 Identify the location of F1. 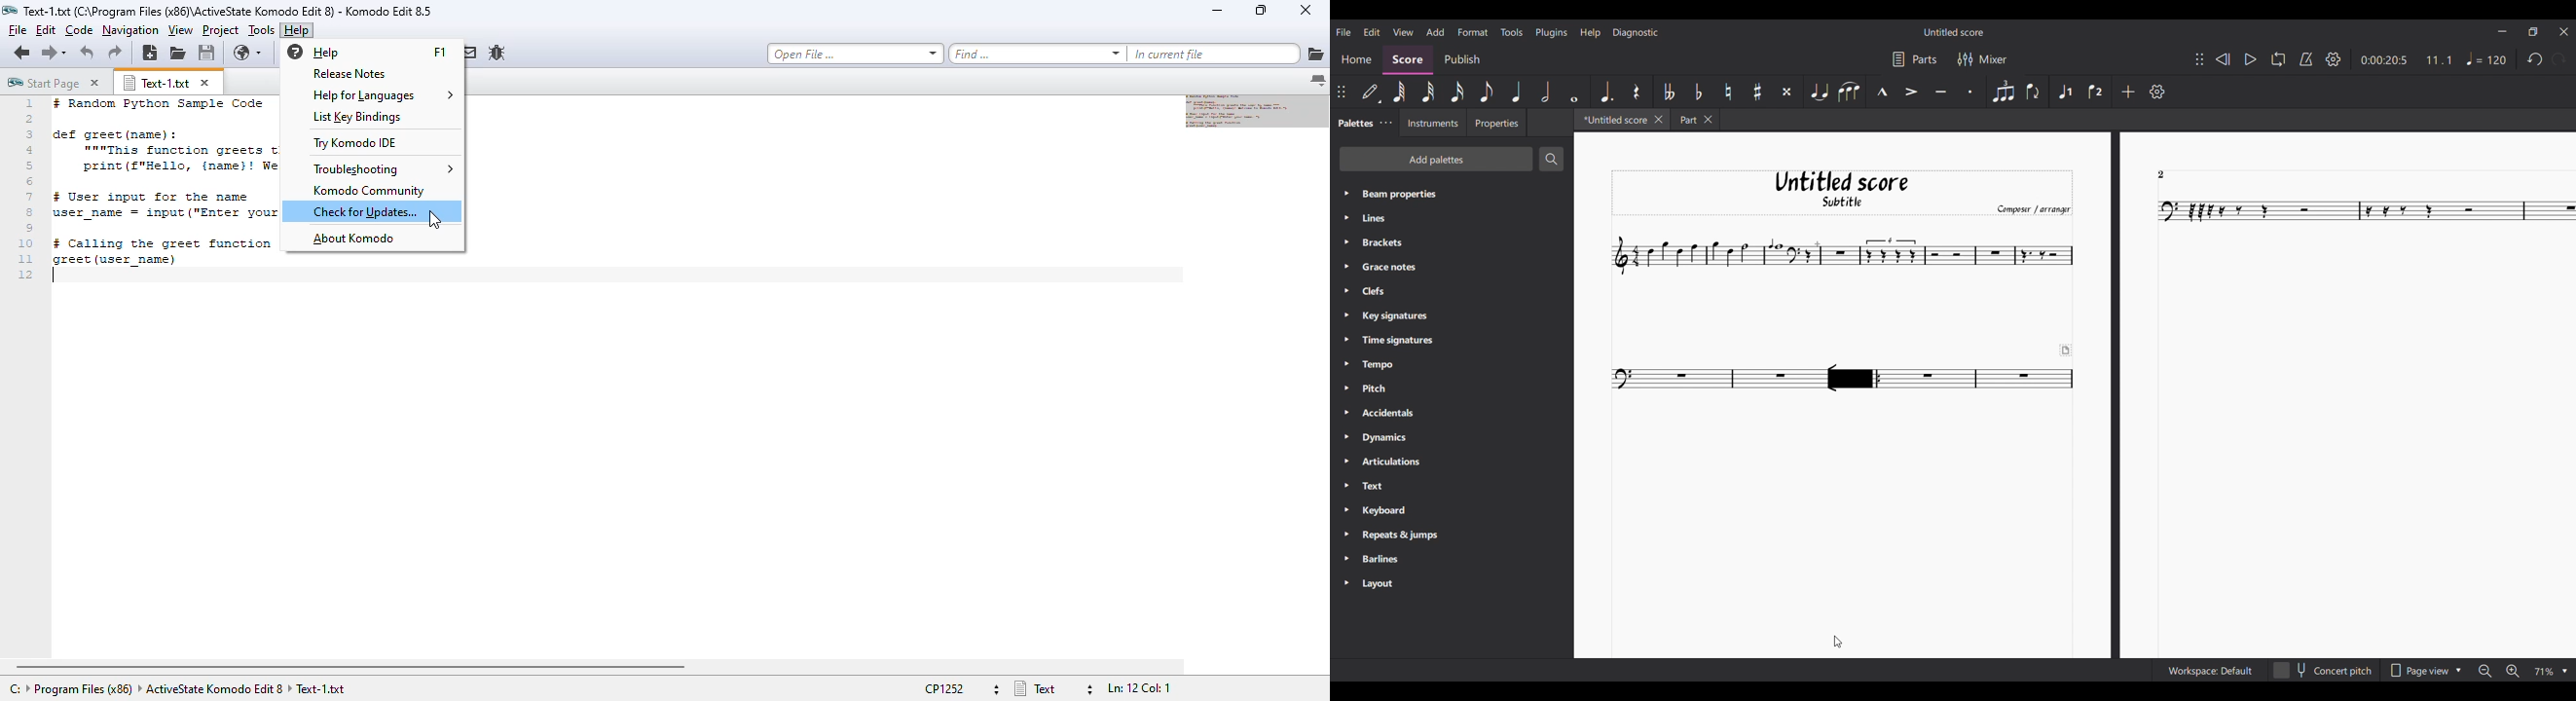
(438, 52).